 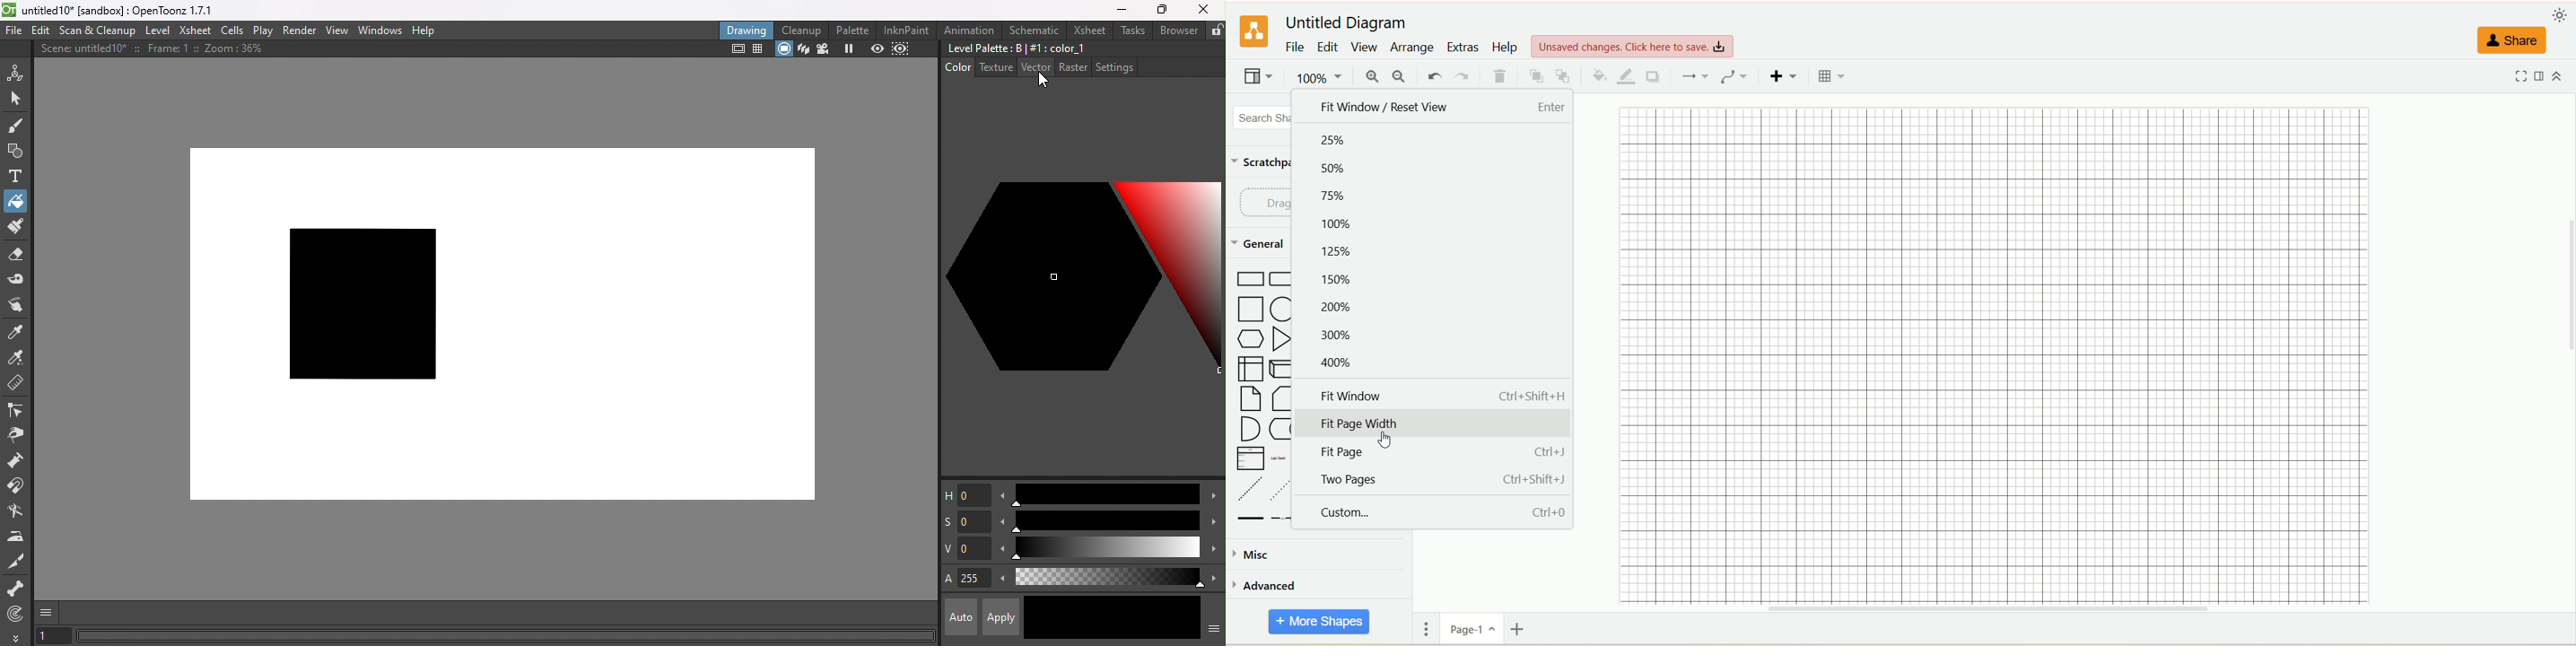 What do you see at coordinates (1295, 48) in the screenshot?
I see `file` at bounding box center [1295, 48].